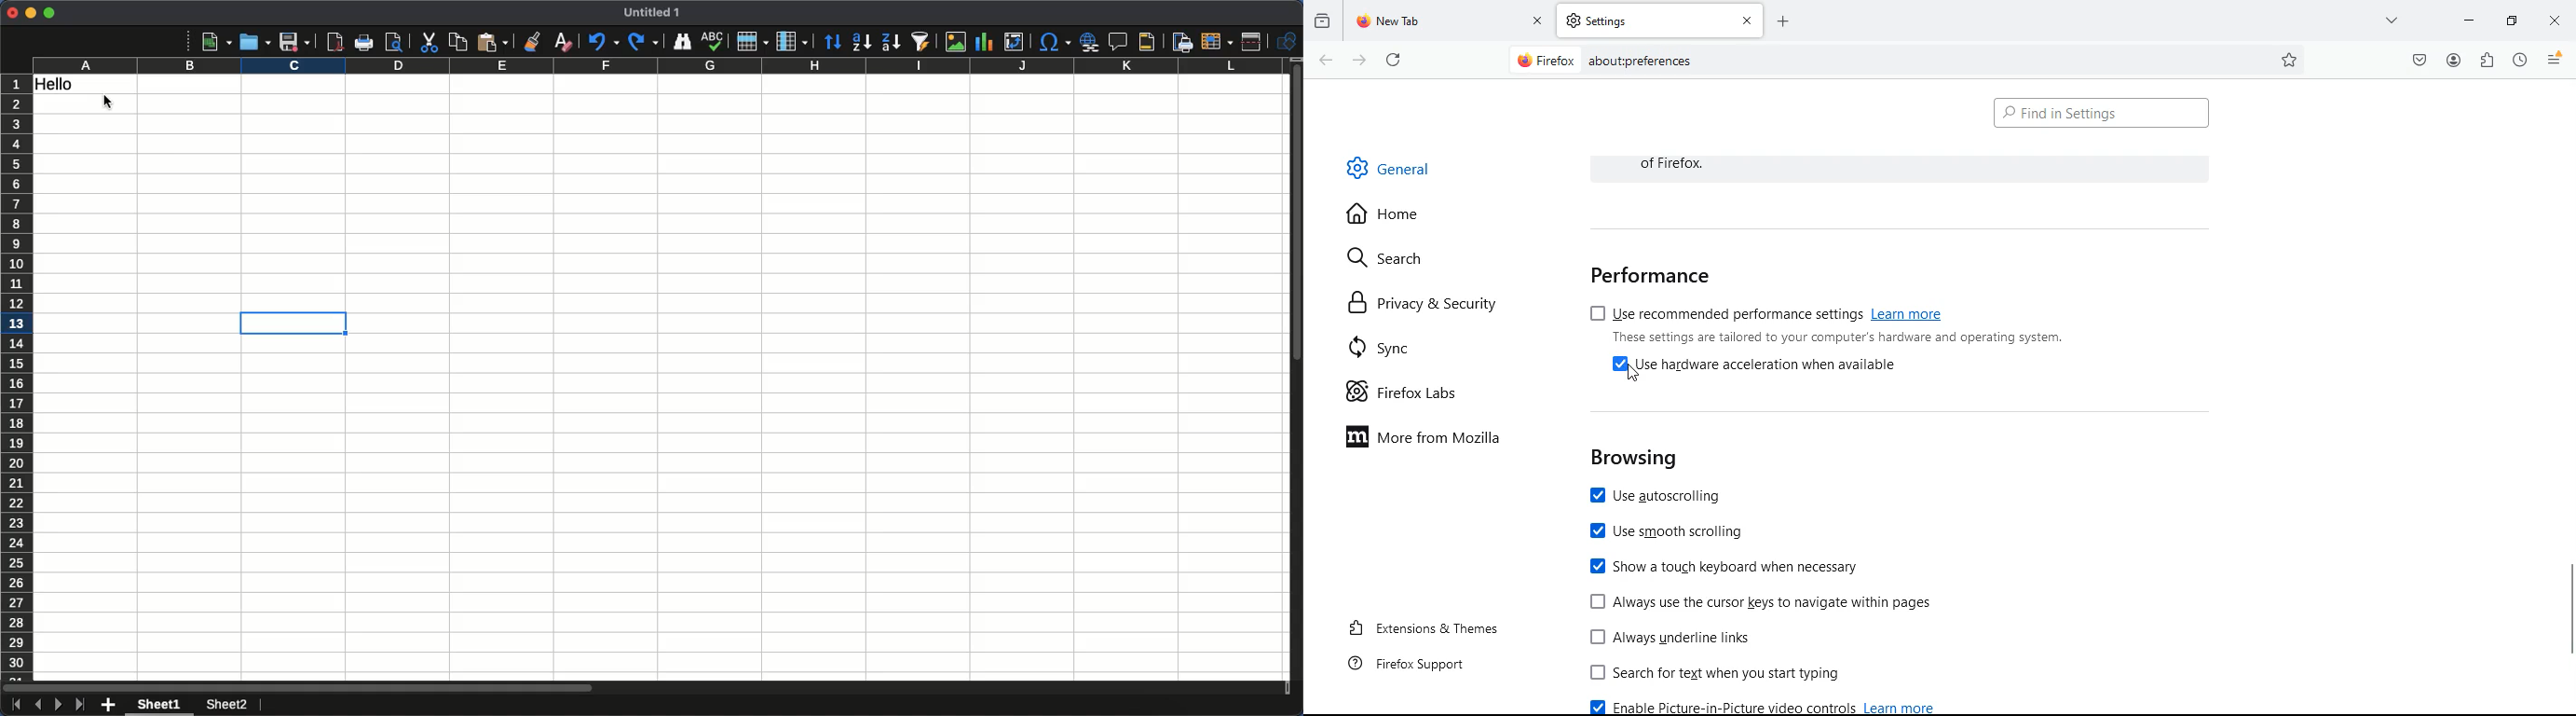  What do you see at coordinates (1435, 440) in the screenshot?
I see `more from mozilla` at bounding box center [1435, 440].